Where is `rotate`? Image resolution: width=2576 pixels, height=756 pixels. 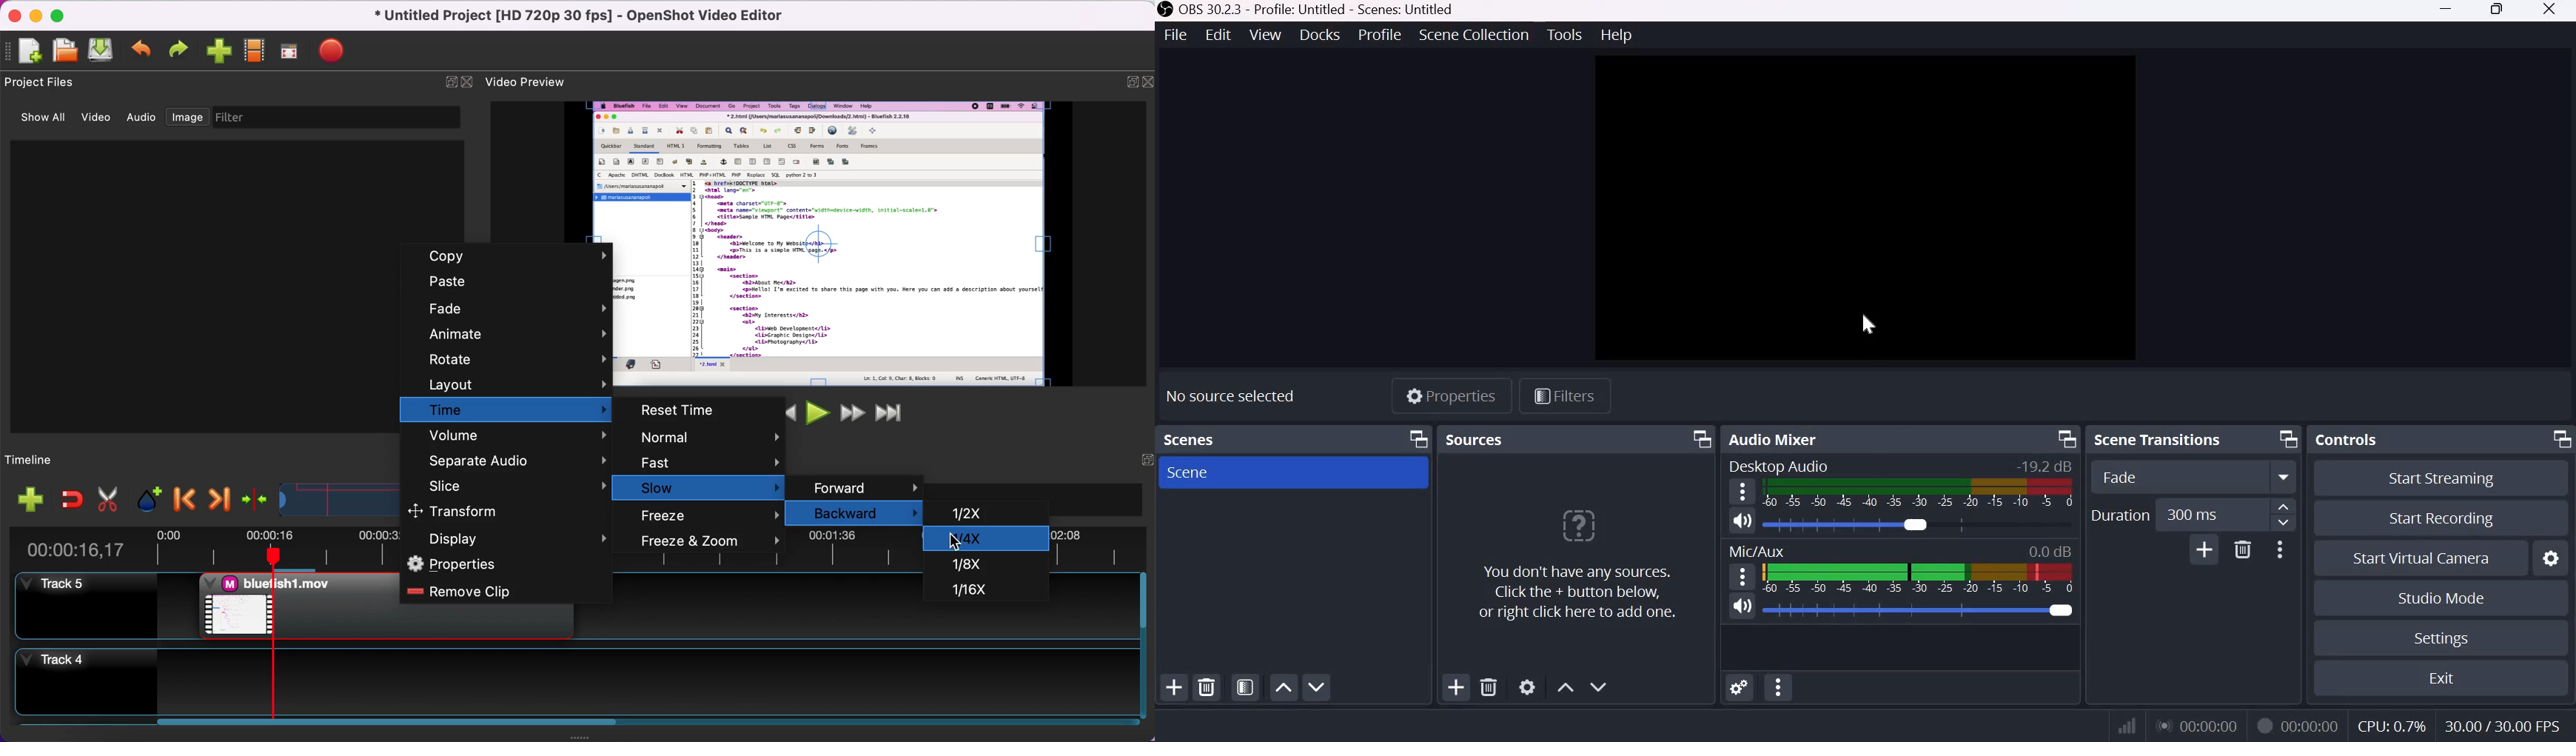 rotate is located at coordinates (507, 359).